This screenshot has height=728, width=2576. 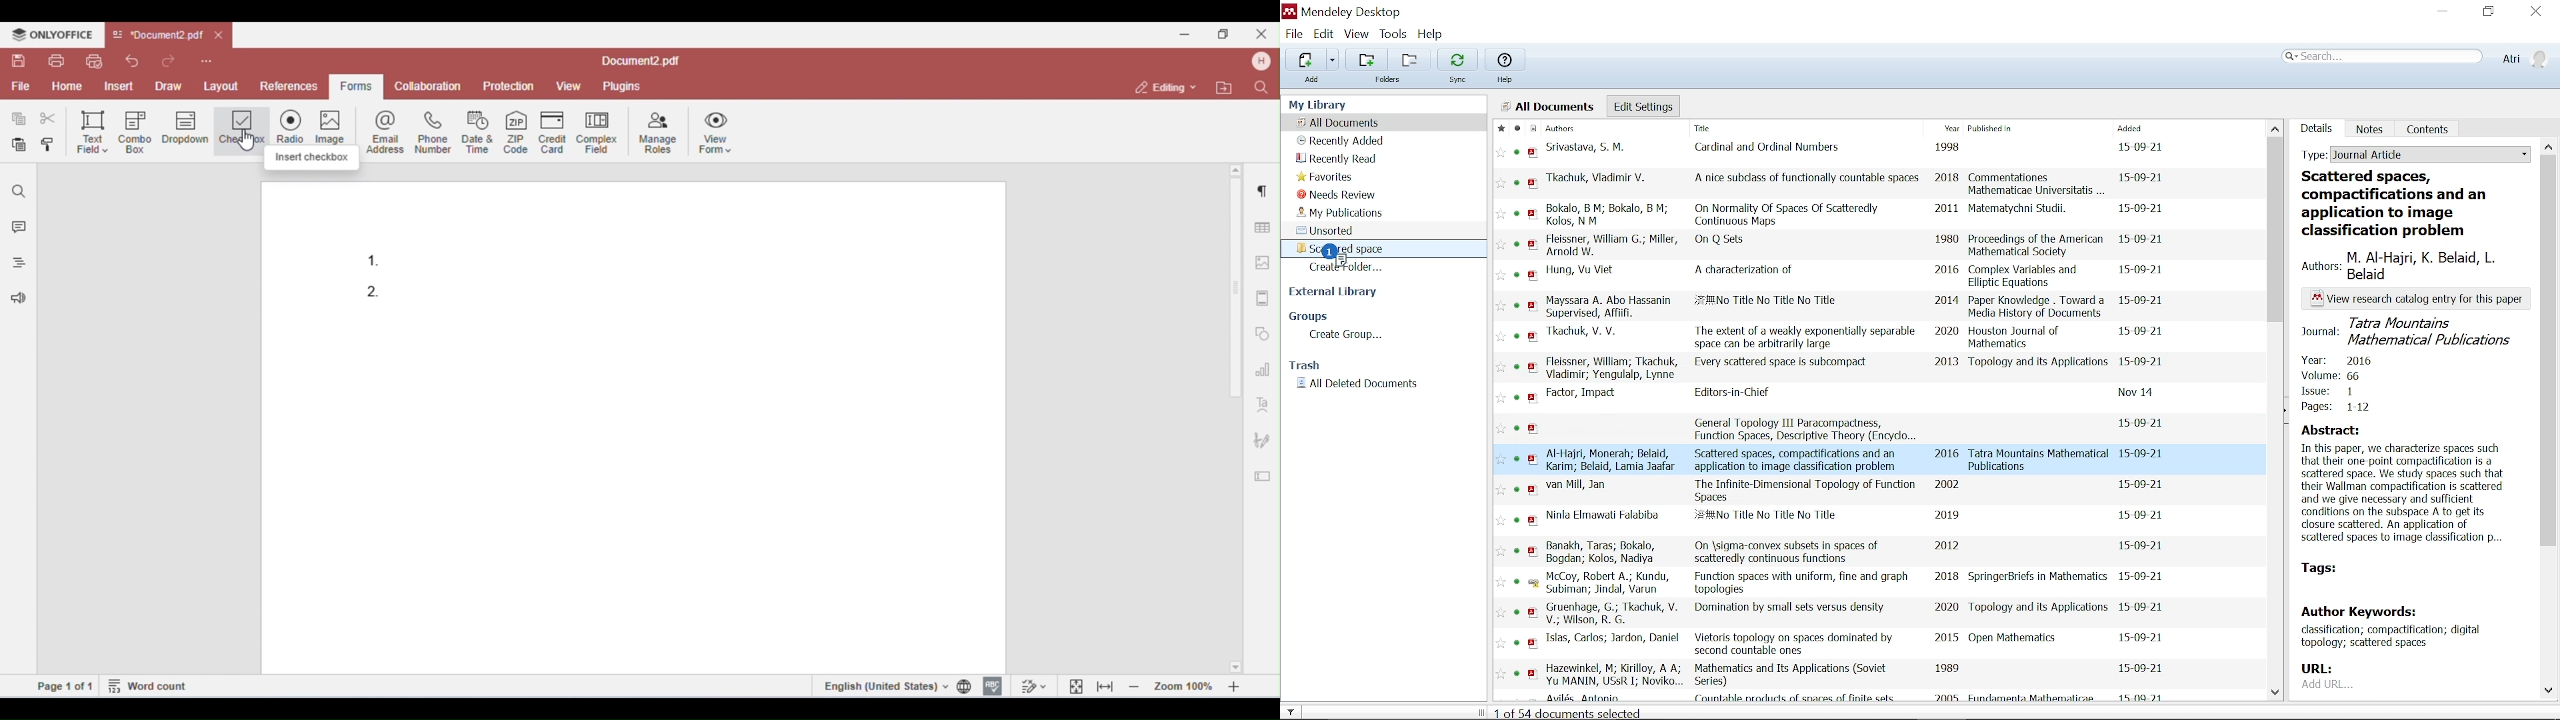 I want to click on Added , so click(x=2147, y=128).